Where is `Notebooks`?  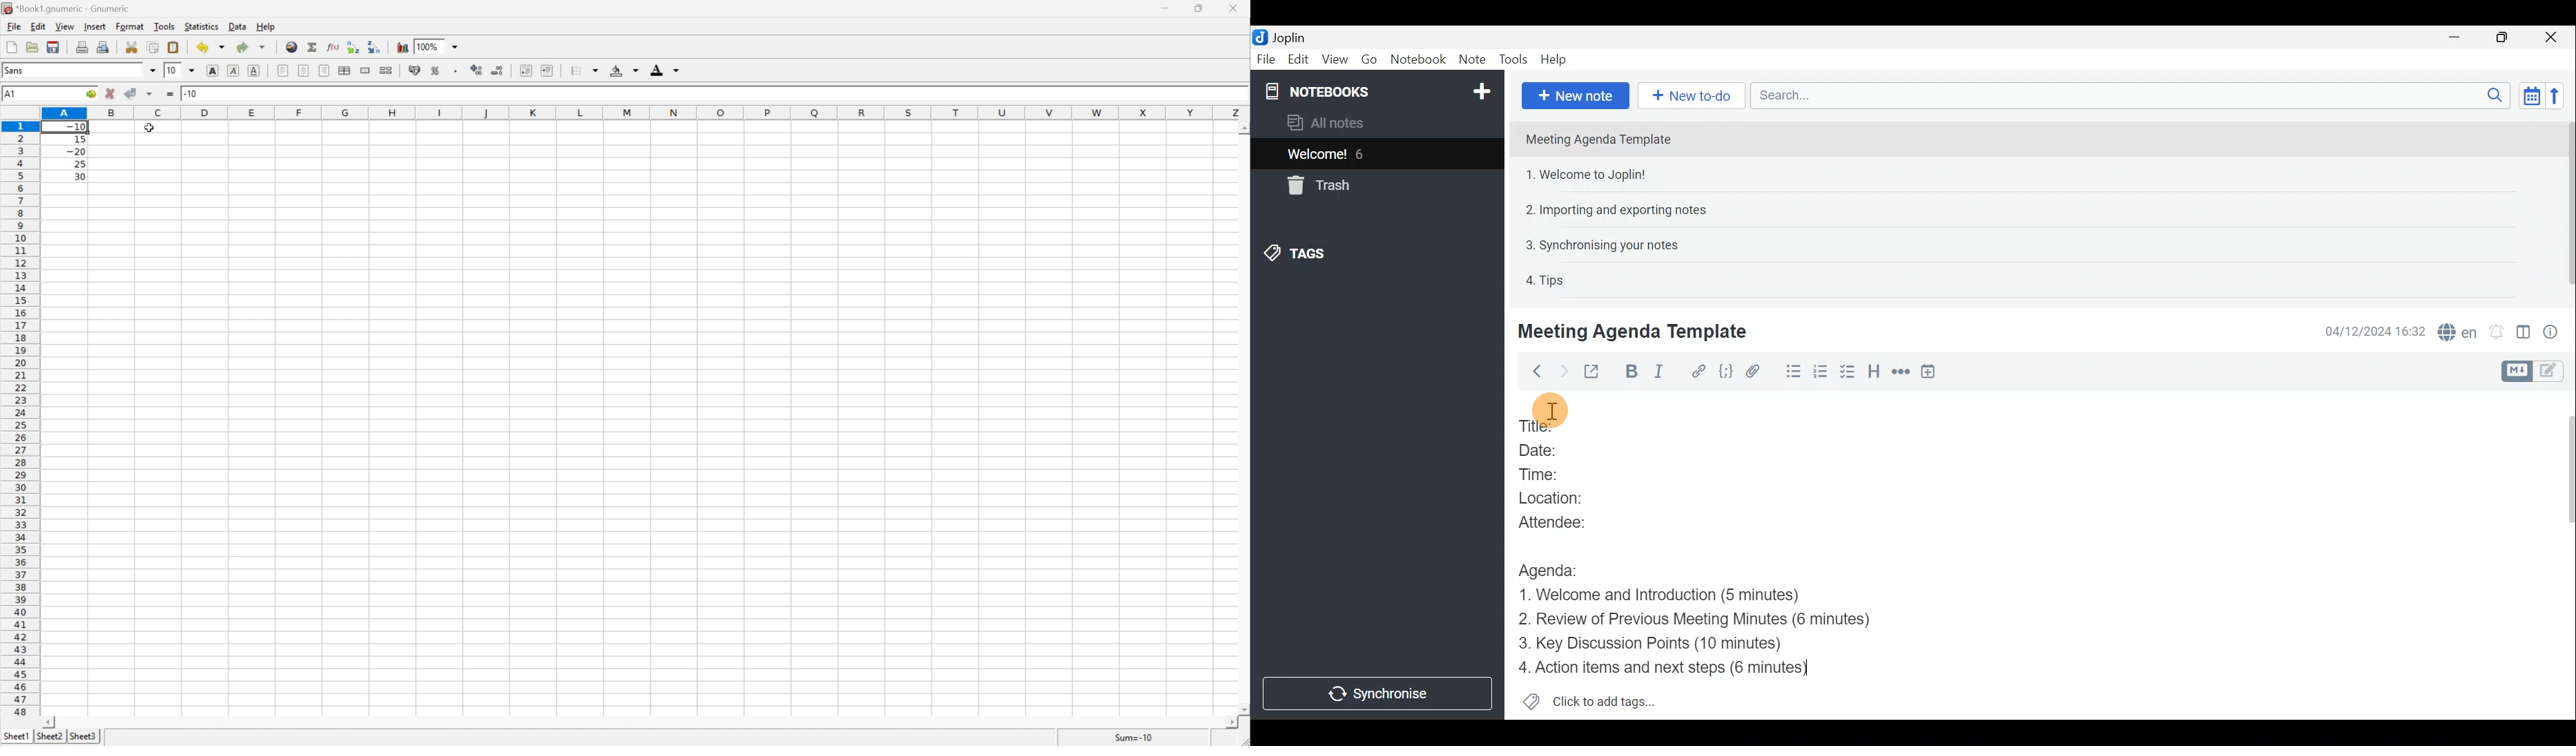 Notebooks is located at coordinates (1379, 90).